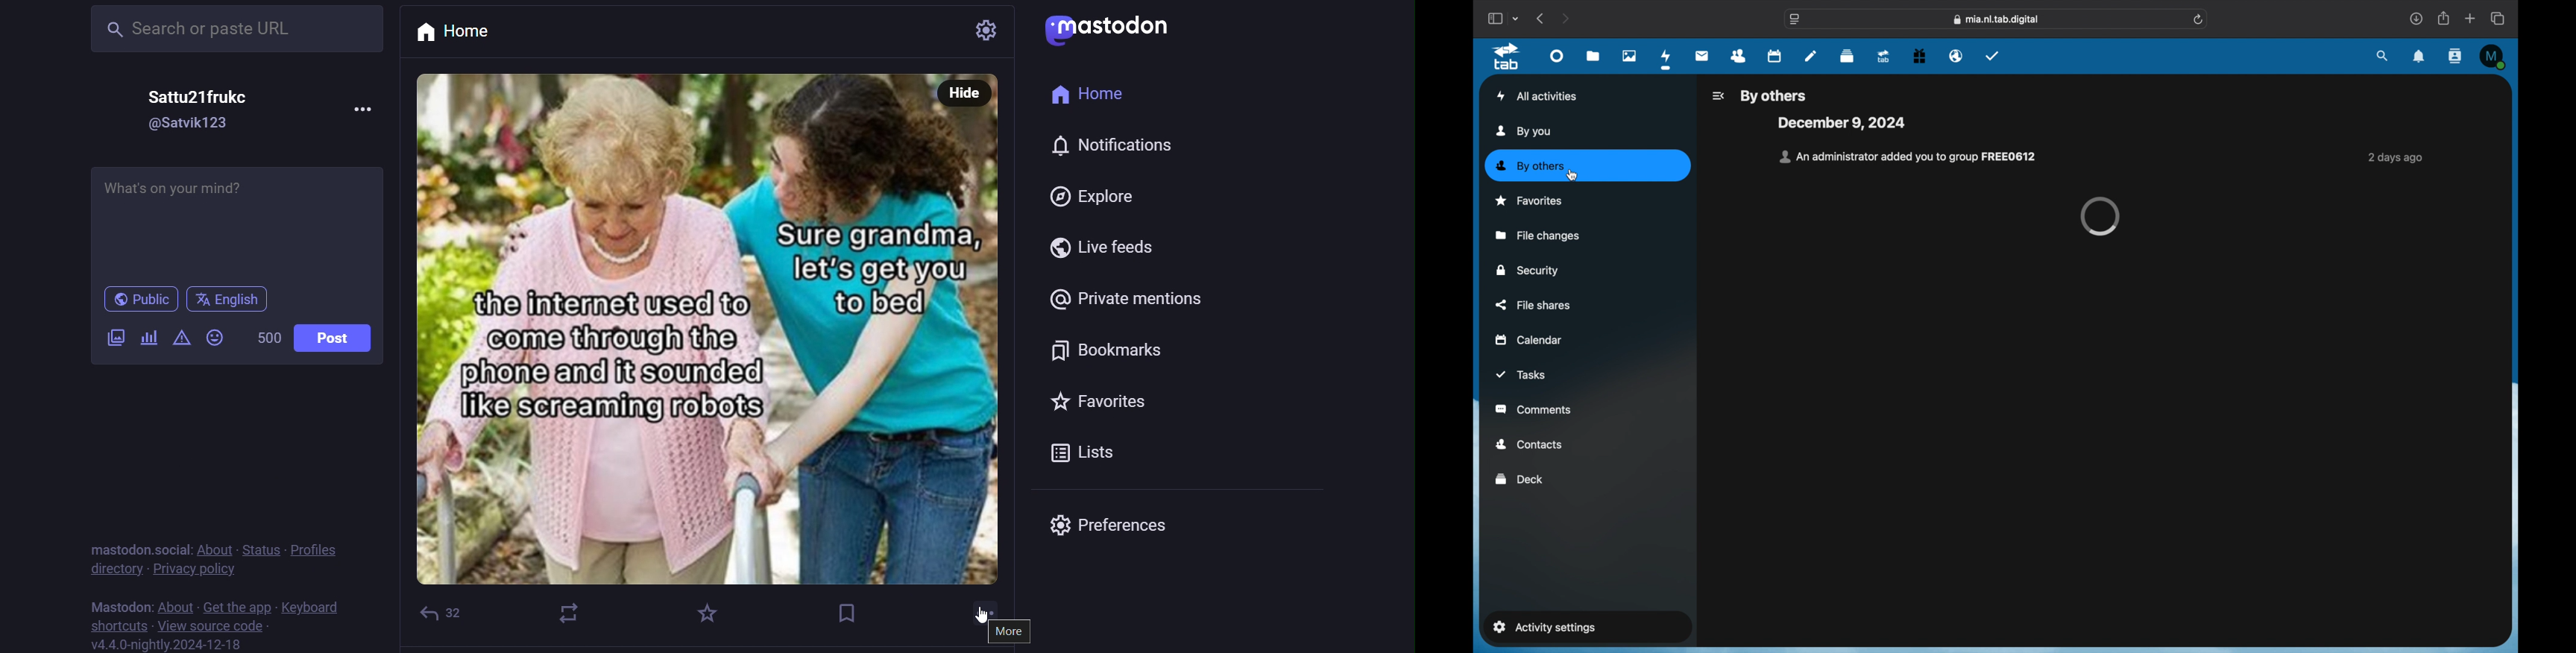  I want to click on by other, so click(1589, 165).